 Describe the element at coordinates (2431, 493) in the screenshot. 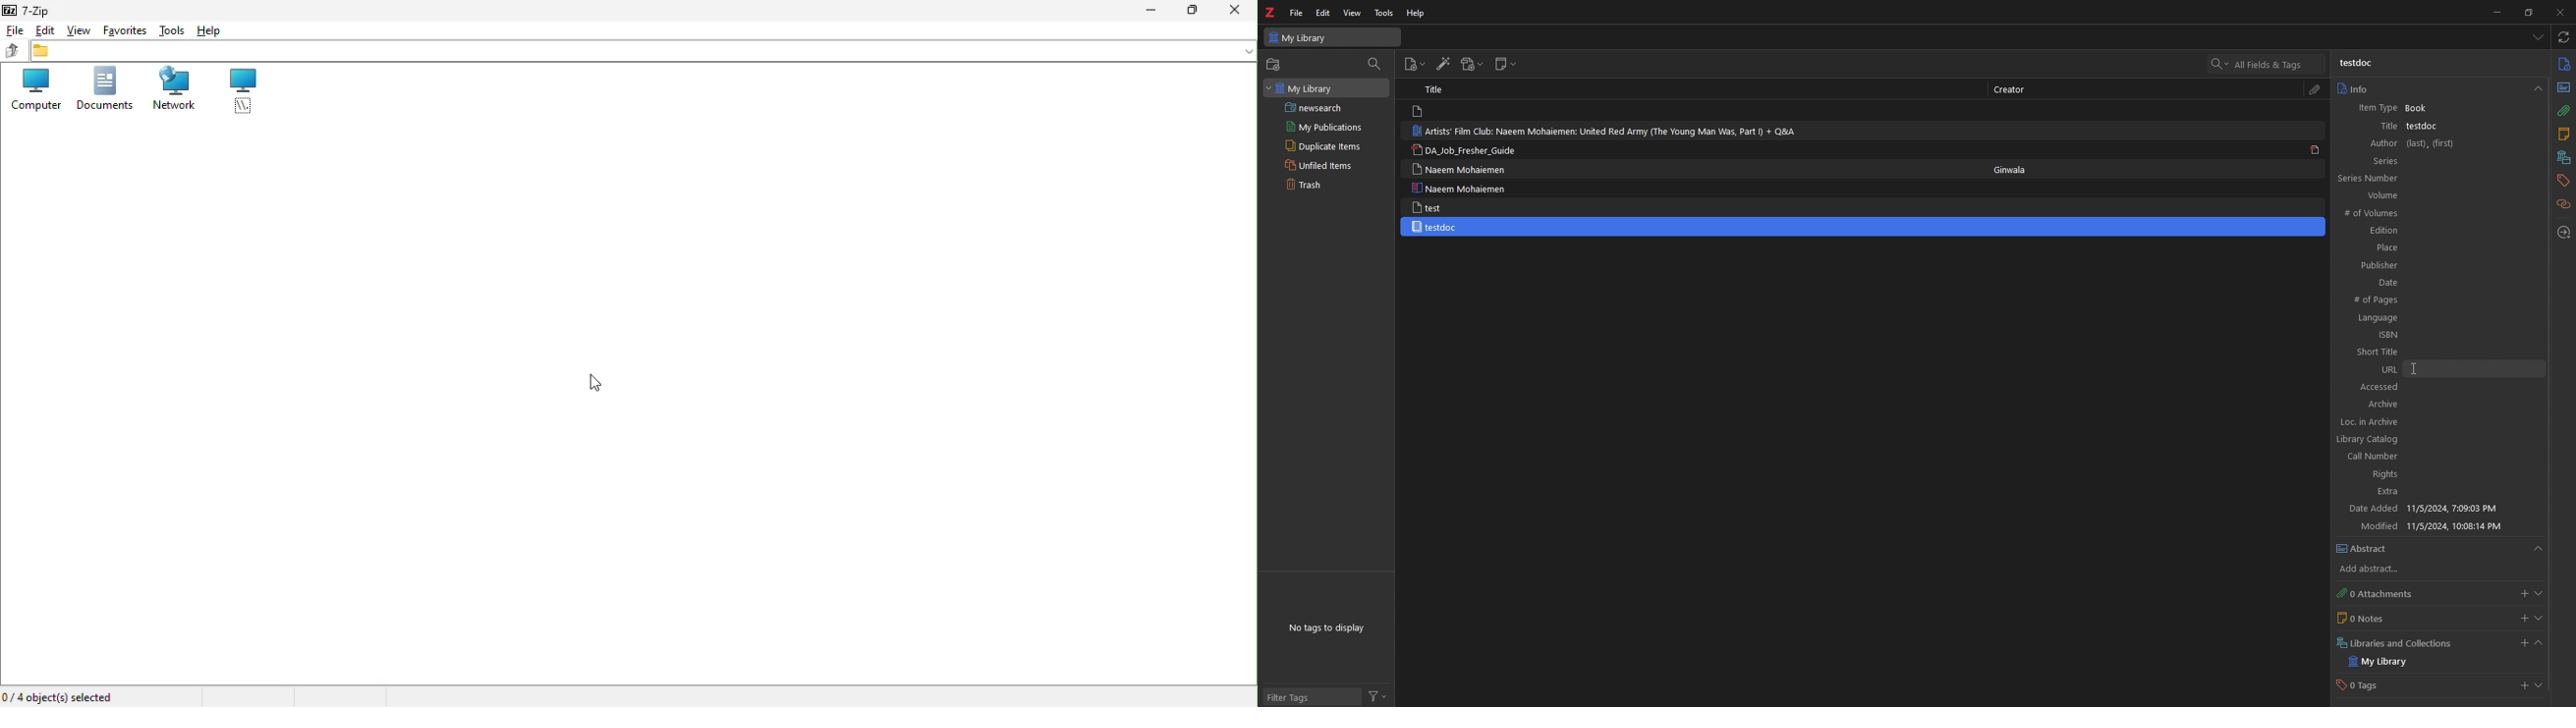

I see `Extra` at that location.